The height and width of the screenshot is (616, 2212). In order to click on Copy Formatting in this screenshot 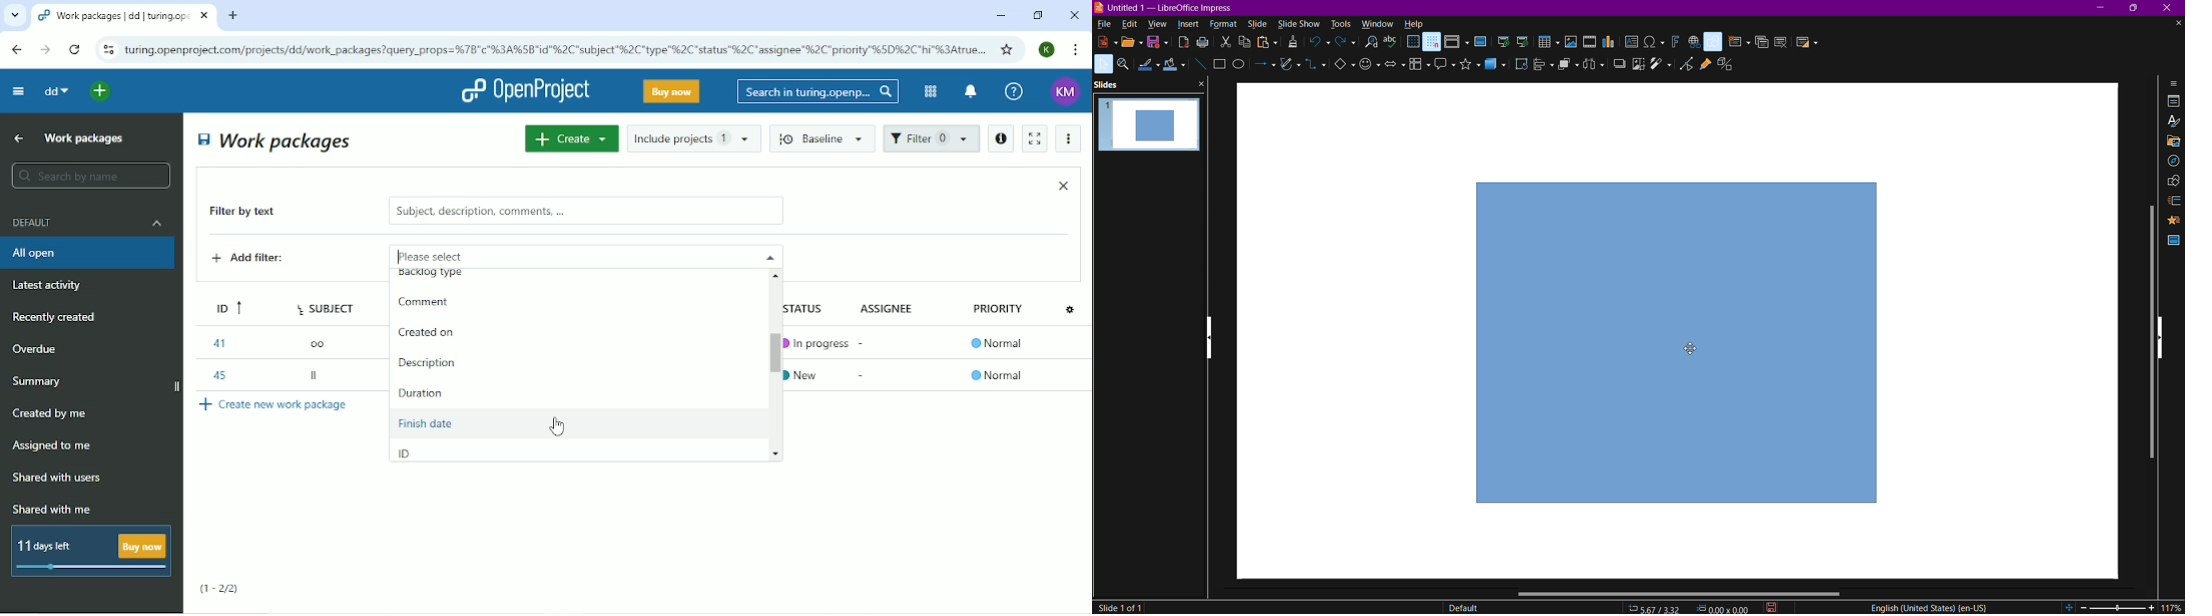, I will do `click(1292, 44)`.